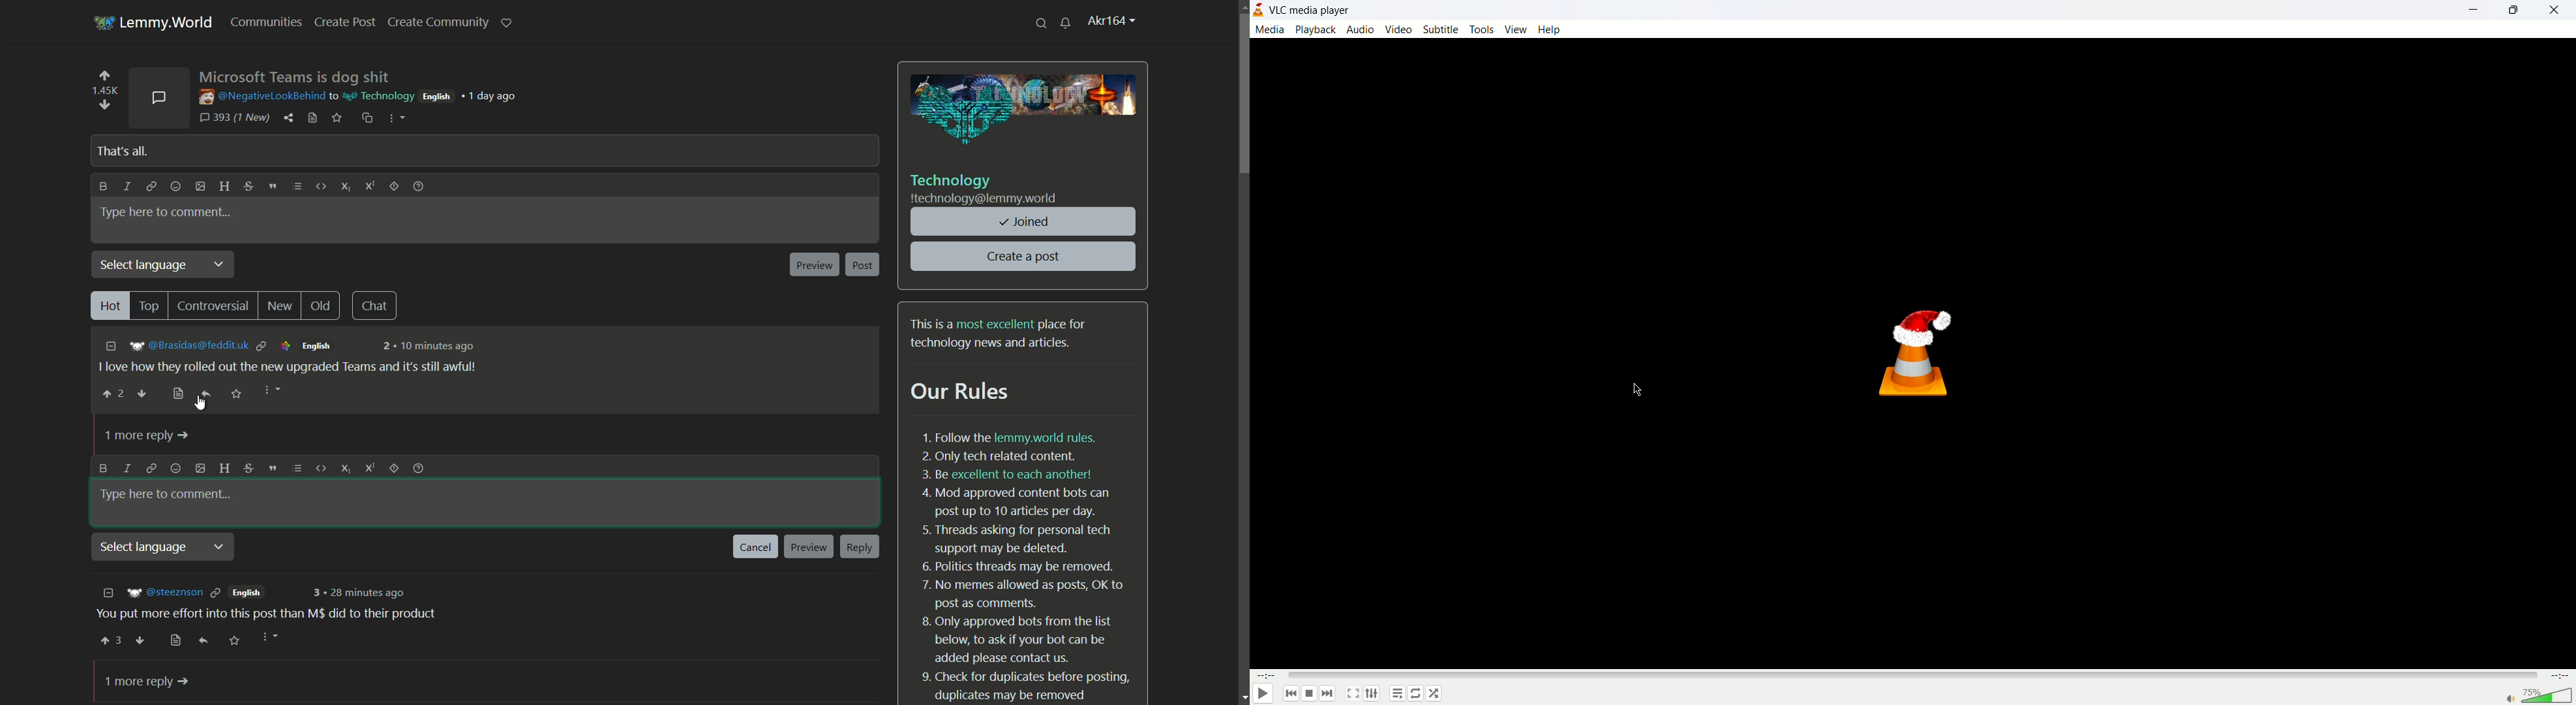 Image resolution: width=2576 pixels, height=728 pixels. What do you see at coordinates (169, 495) in the screenshot?
I see `type here to comment` at bounding box center [169, 495].